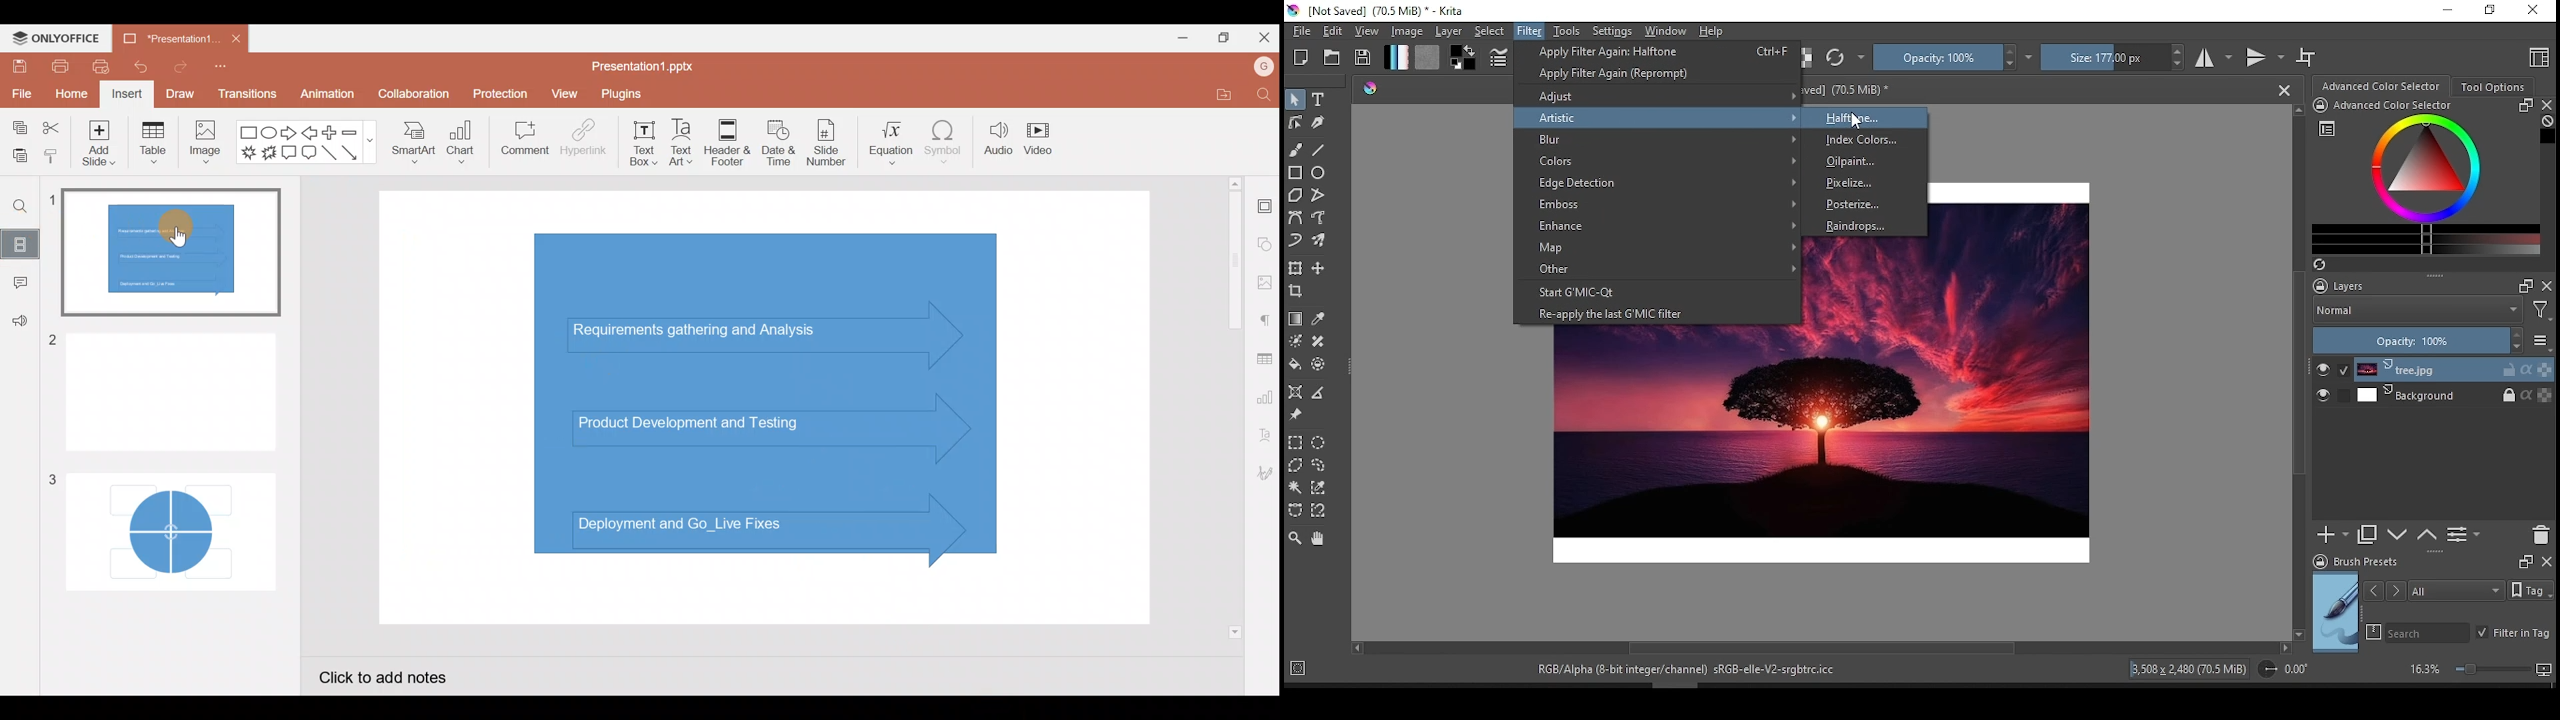 This screenshot has width=2576, height=728. Describe the element at coordinates (1295, 413) in the screenshot. I see `reference image tool` at that location.